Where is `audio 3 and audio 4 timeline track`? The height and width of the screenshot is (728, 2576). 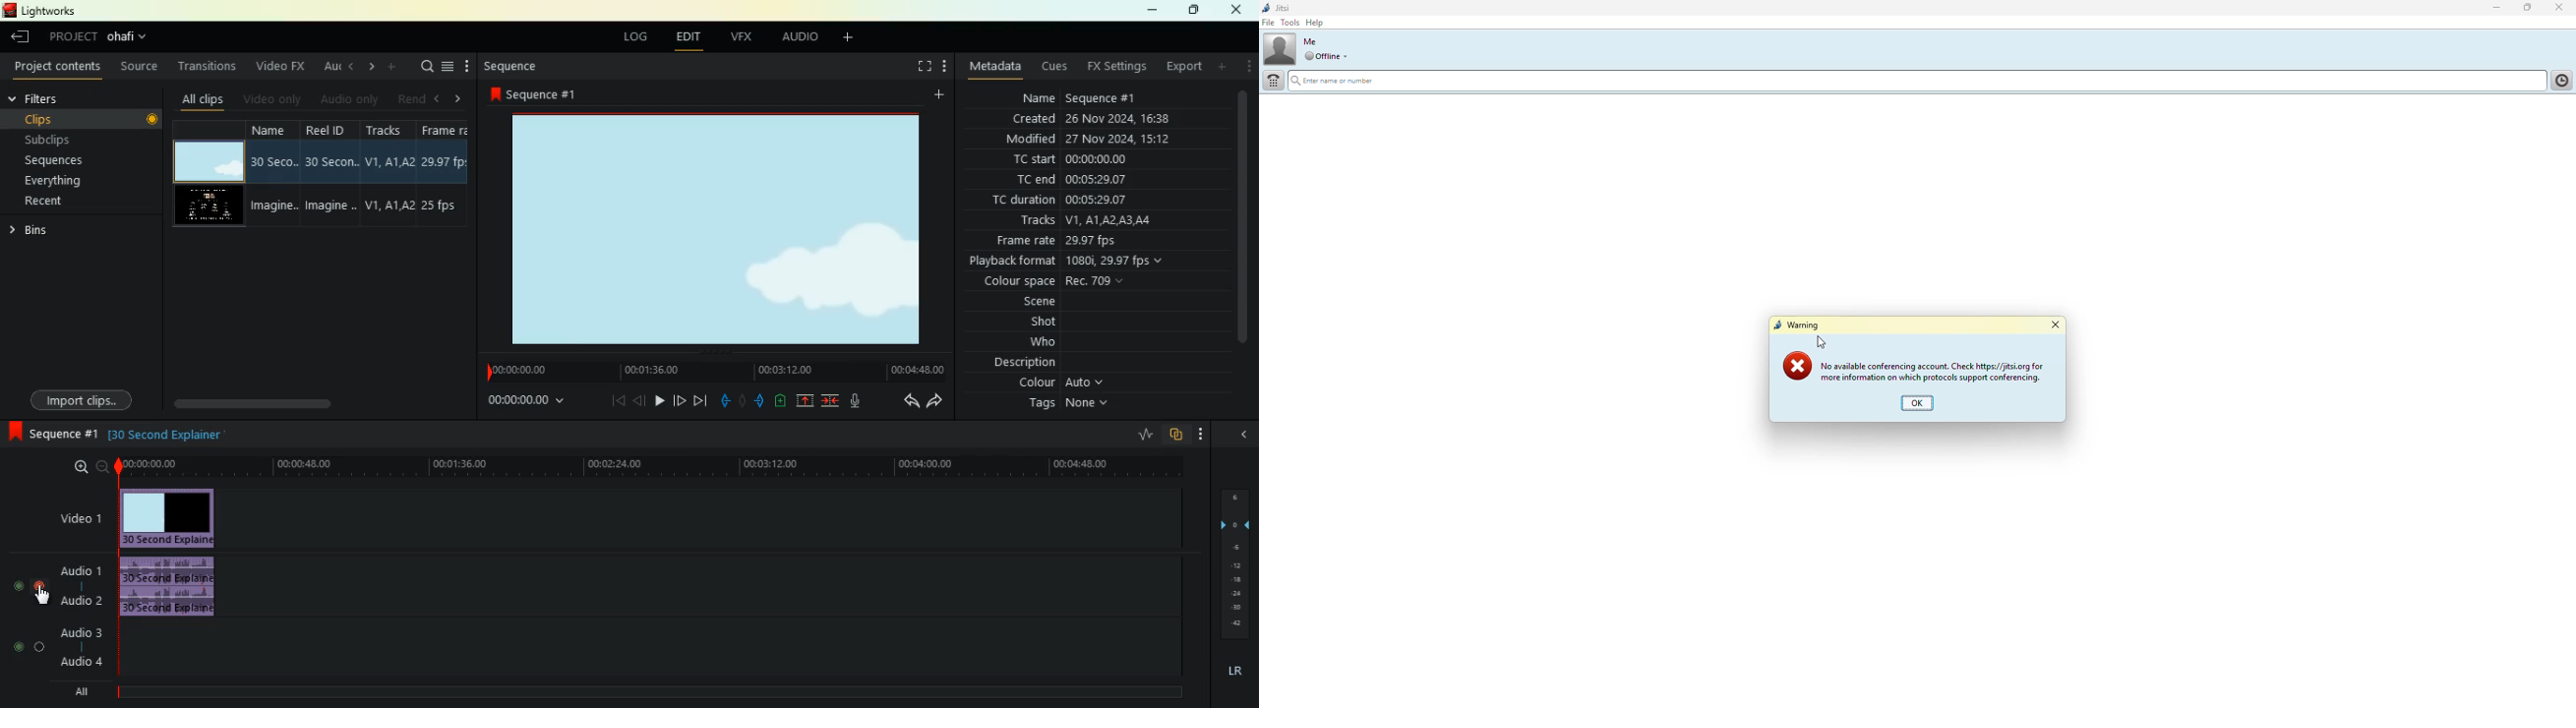 audio 3 and audio 4 timeline track is located at coordinates (654, 650).